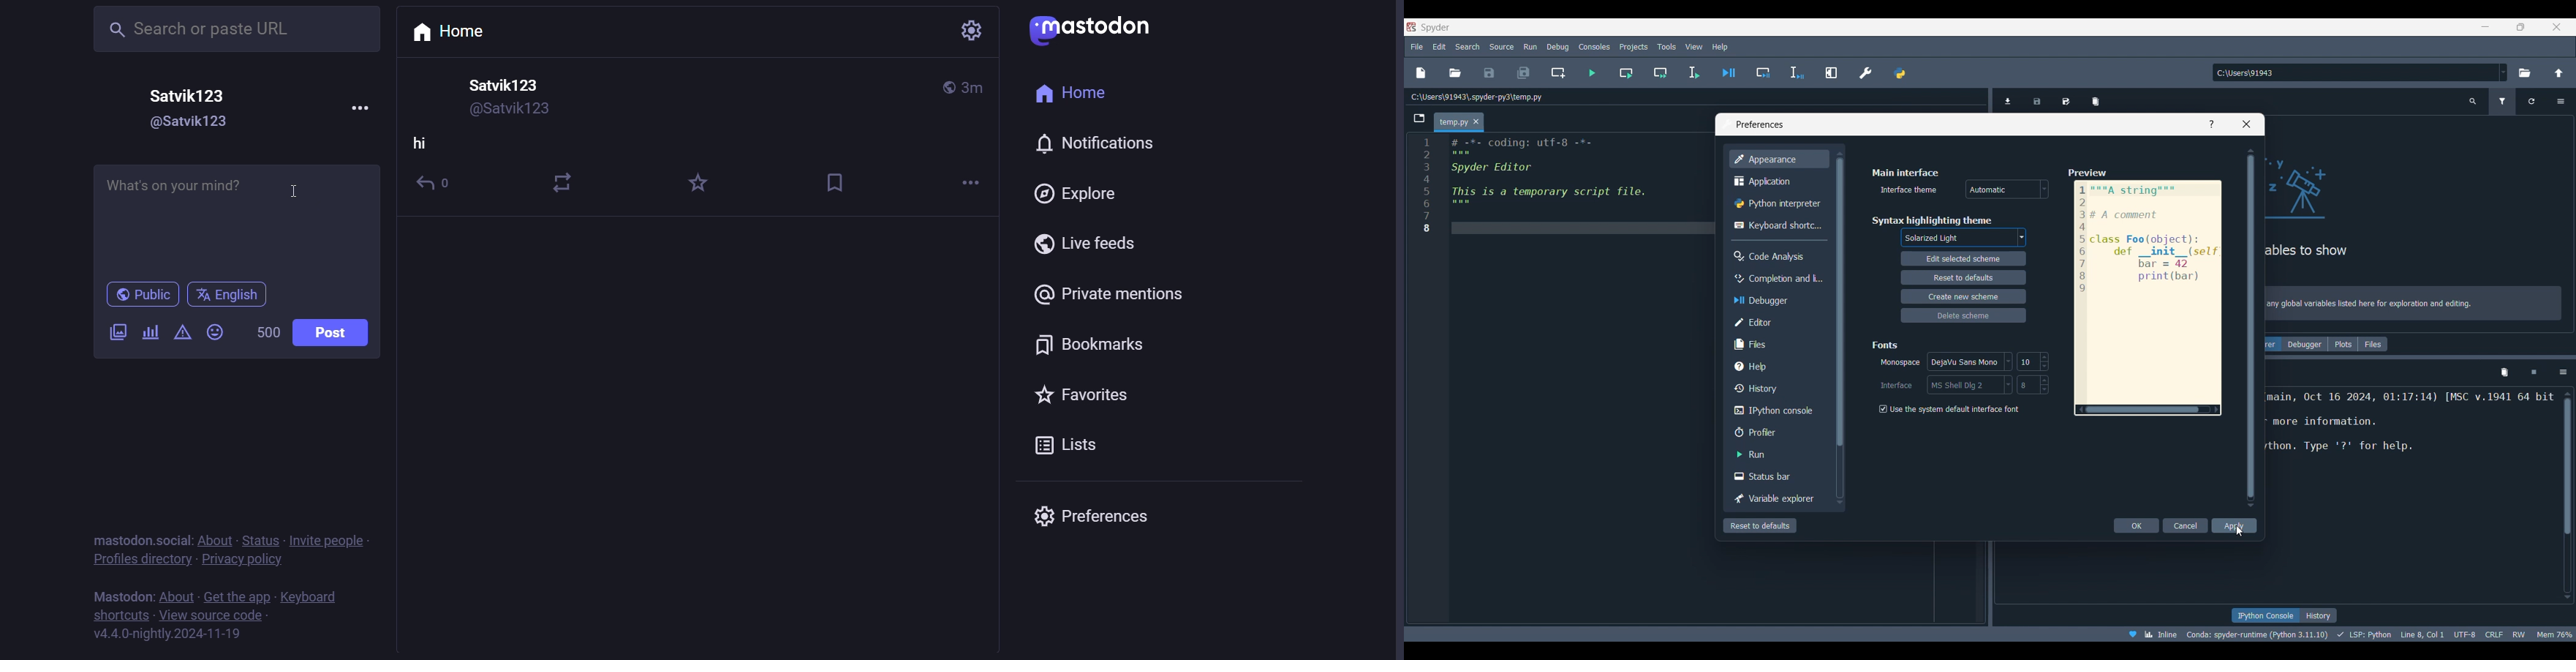  What do you see at coordinates (216, 331) in the screenshot?
I see `emoji` at bounding box center [216, 331].